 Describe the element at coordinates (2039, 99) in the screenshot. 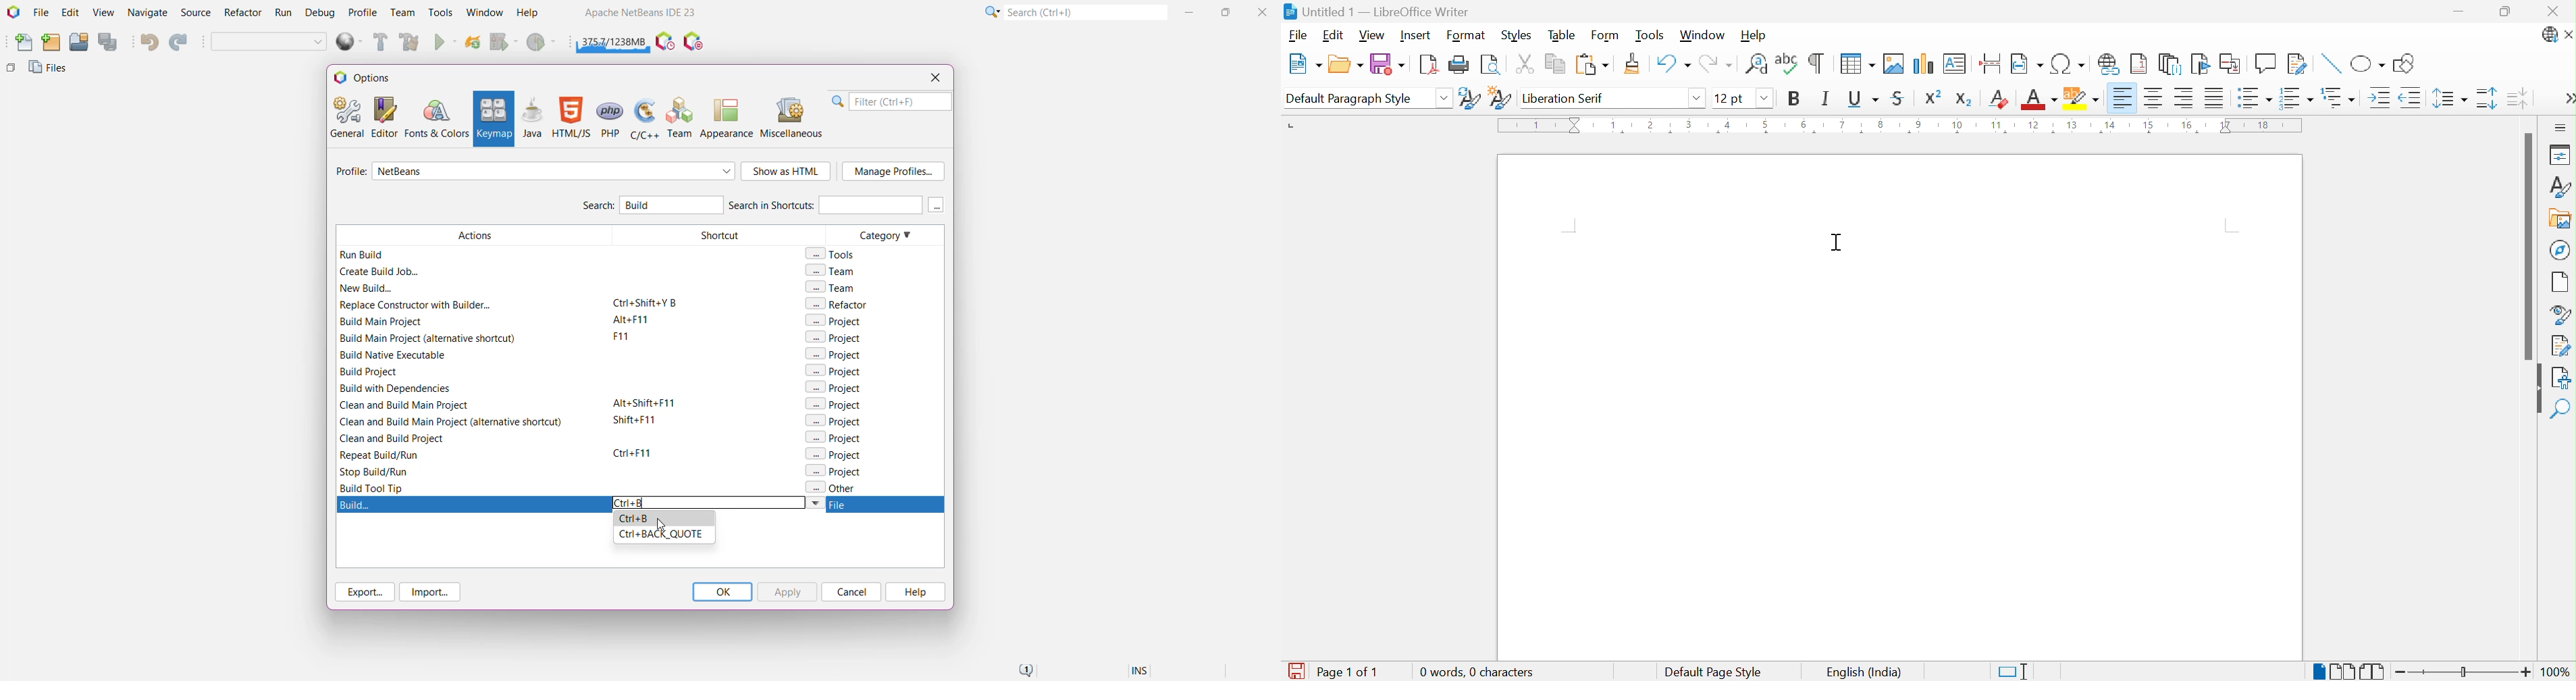

I see `Font color` at that location.